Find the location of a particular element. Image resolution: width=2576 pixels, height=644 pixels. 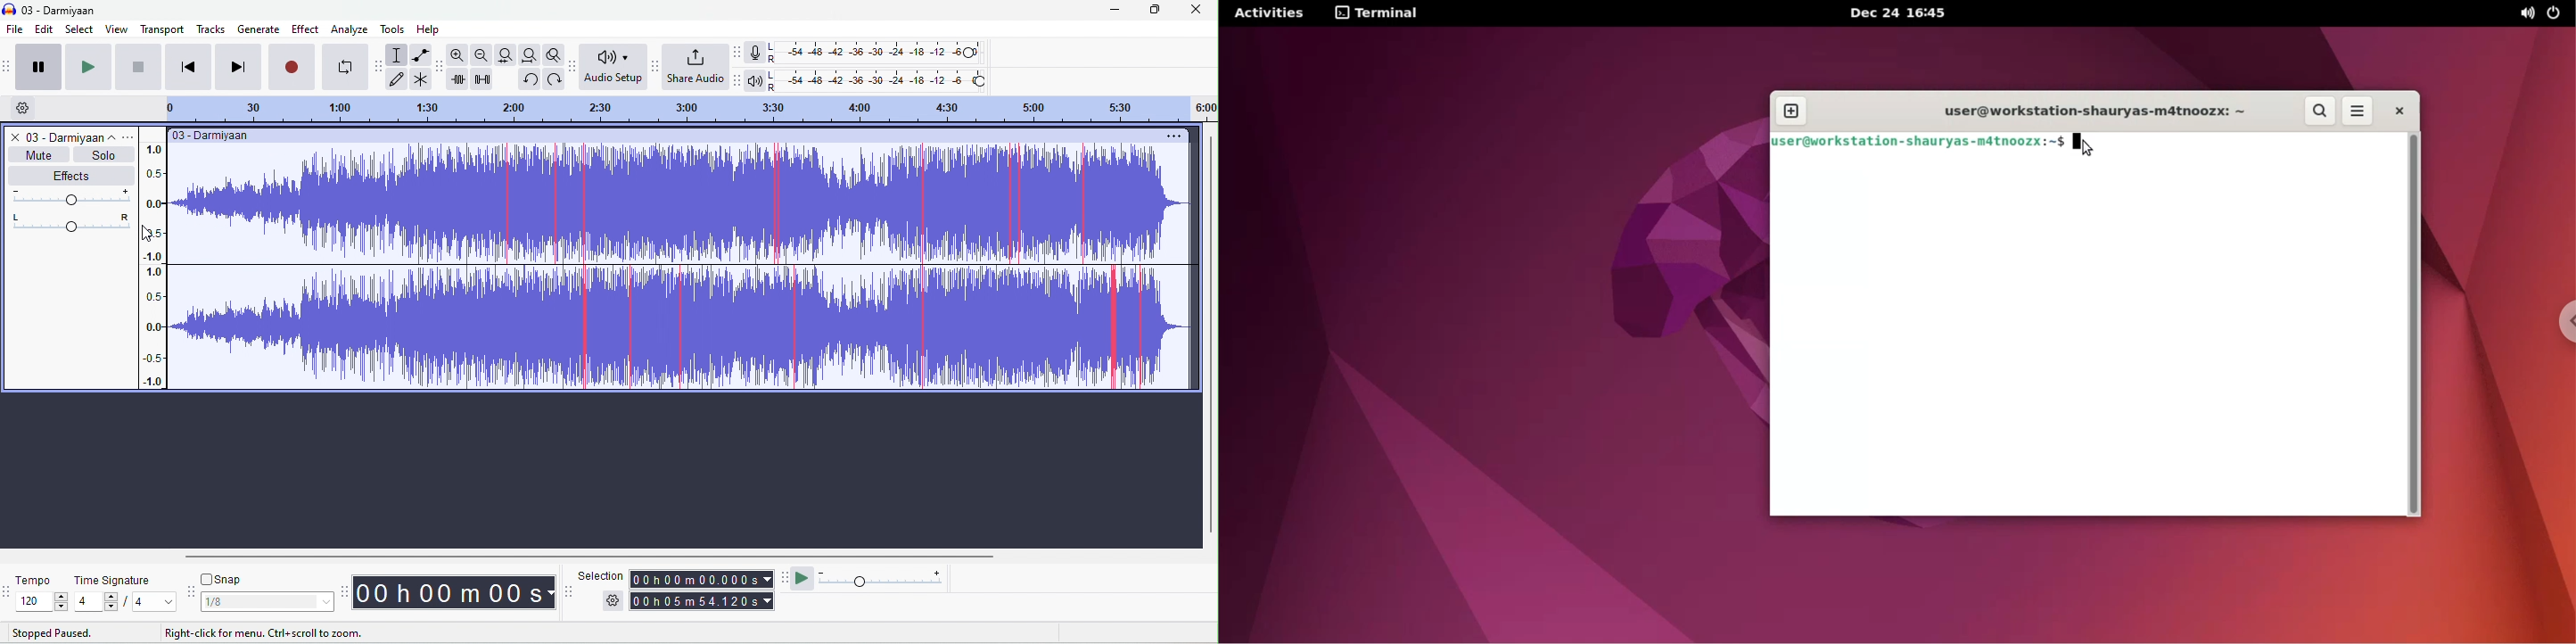

snap is located at coordinates (229, 578).